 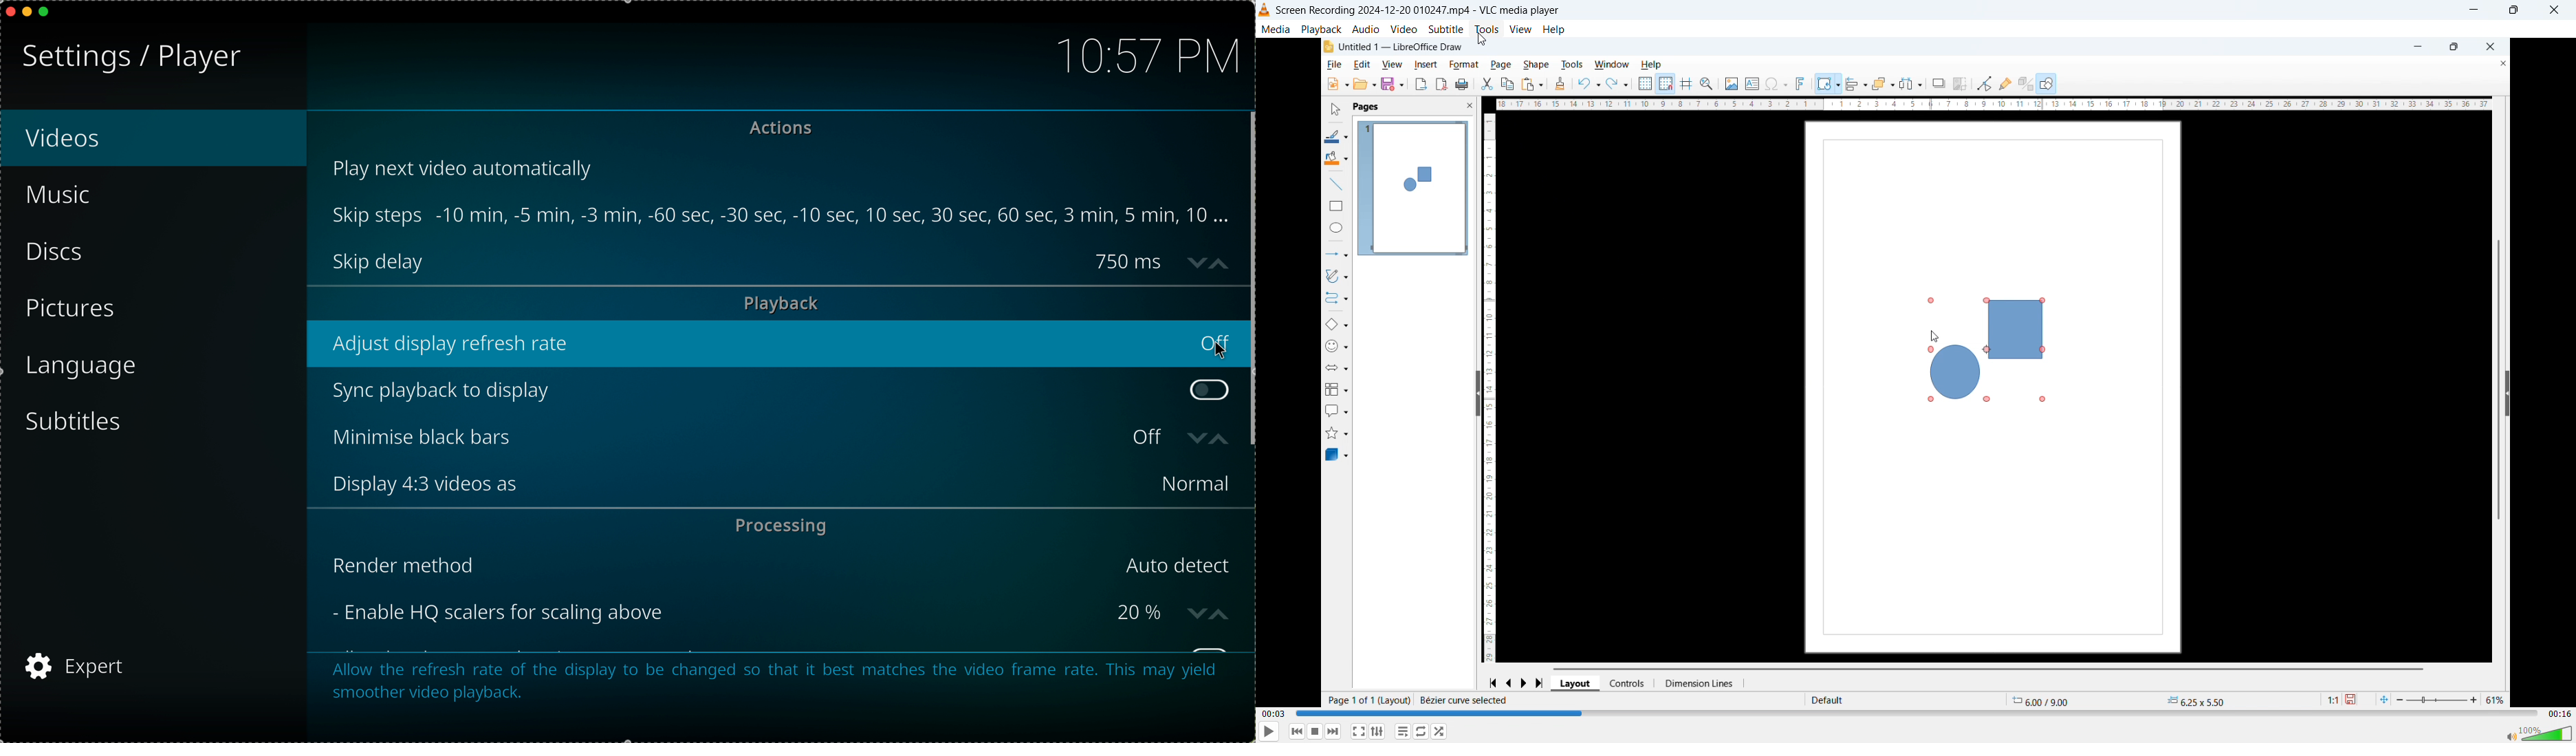 I want to click on play next video automatically, so click(x=468, y=167).